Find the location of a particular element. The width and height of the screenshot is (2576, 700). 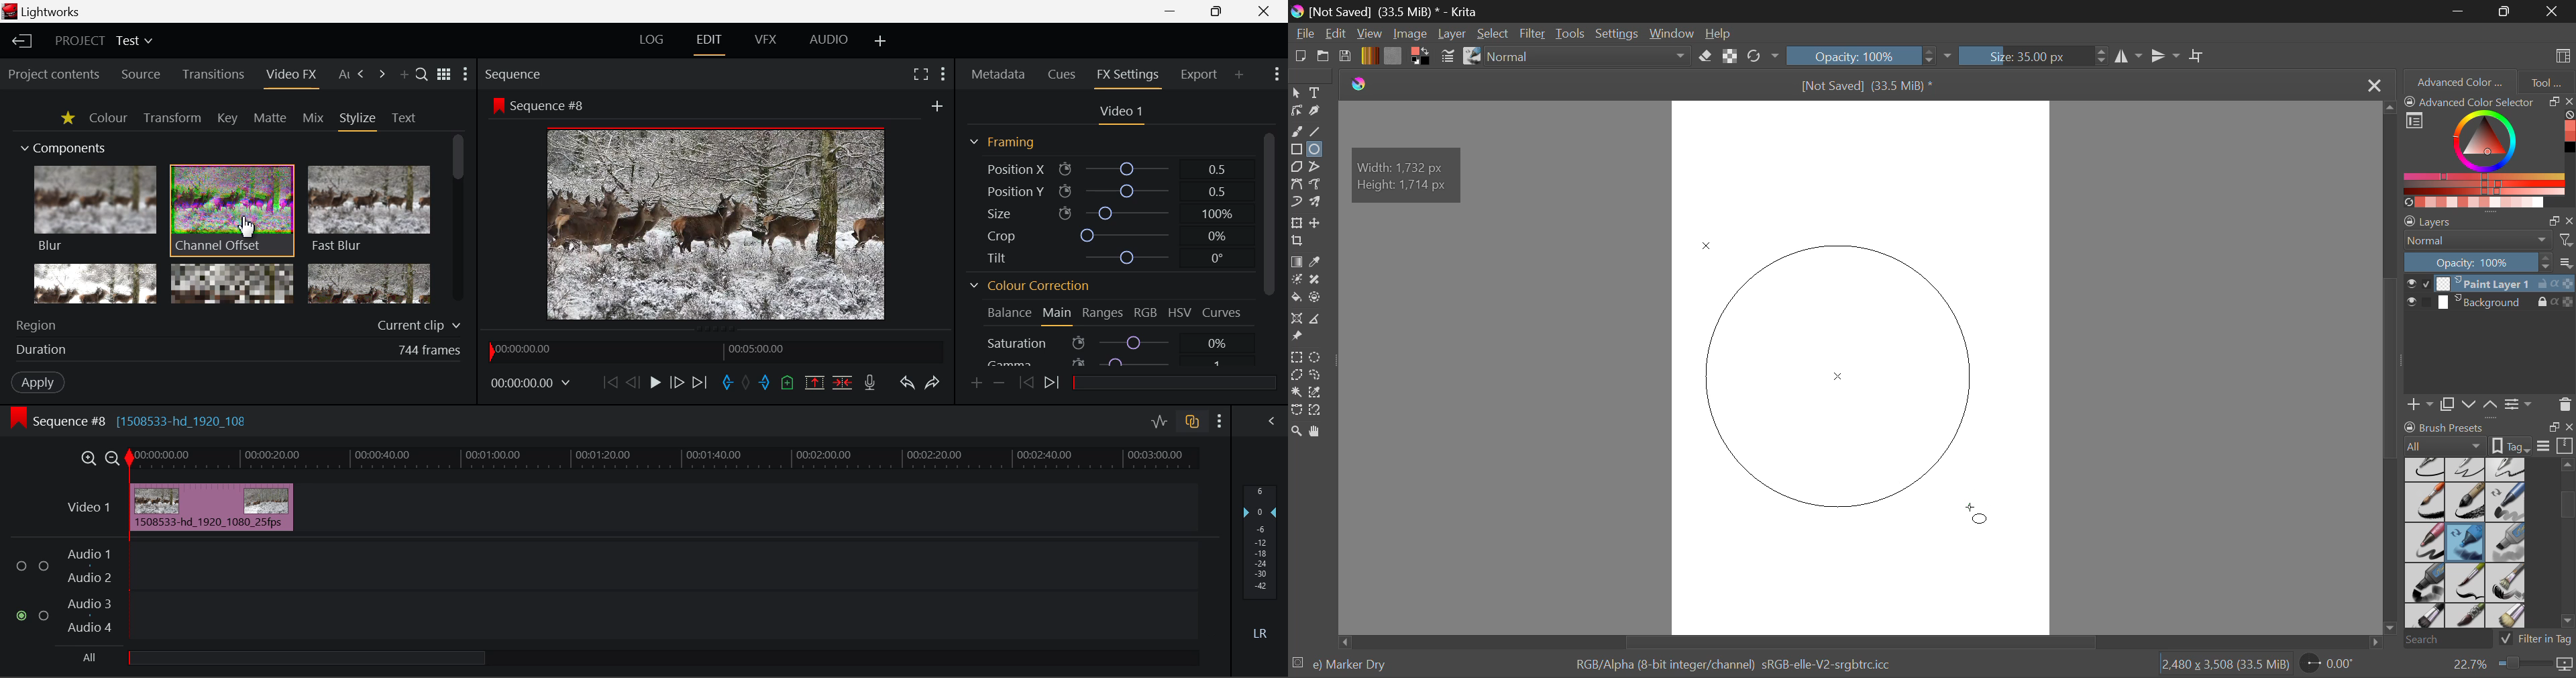

Record Voiceover is located at coordinates (870, 384).